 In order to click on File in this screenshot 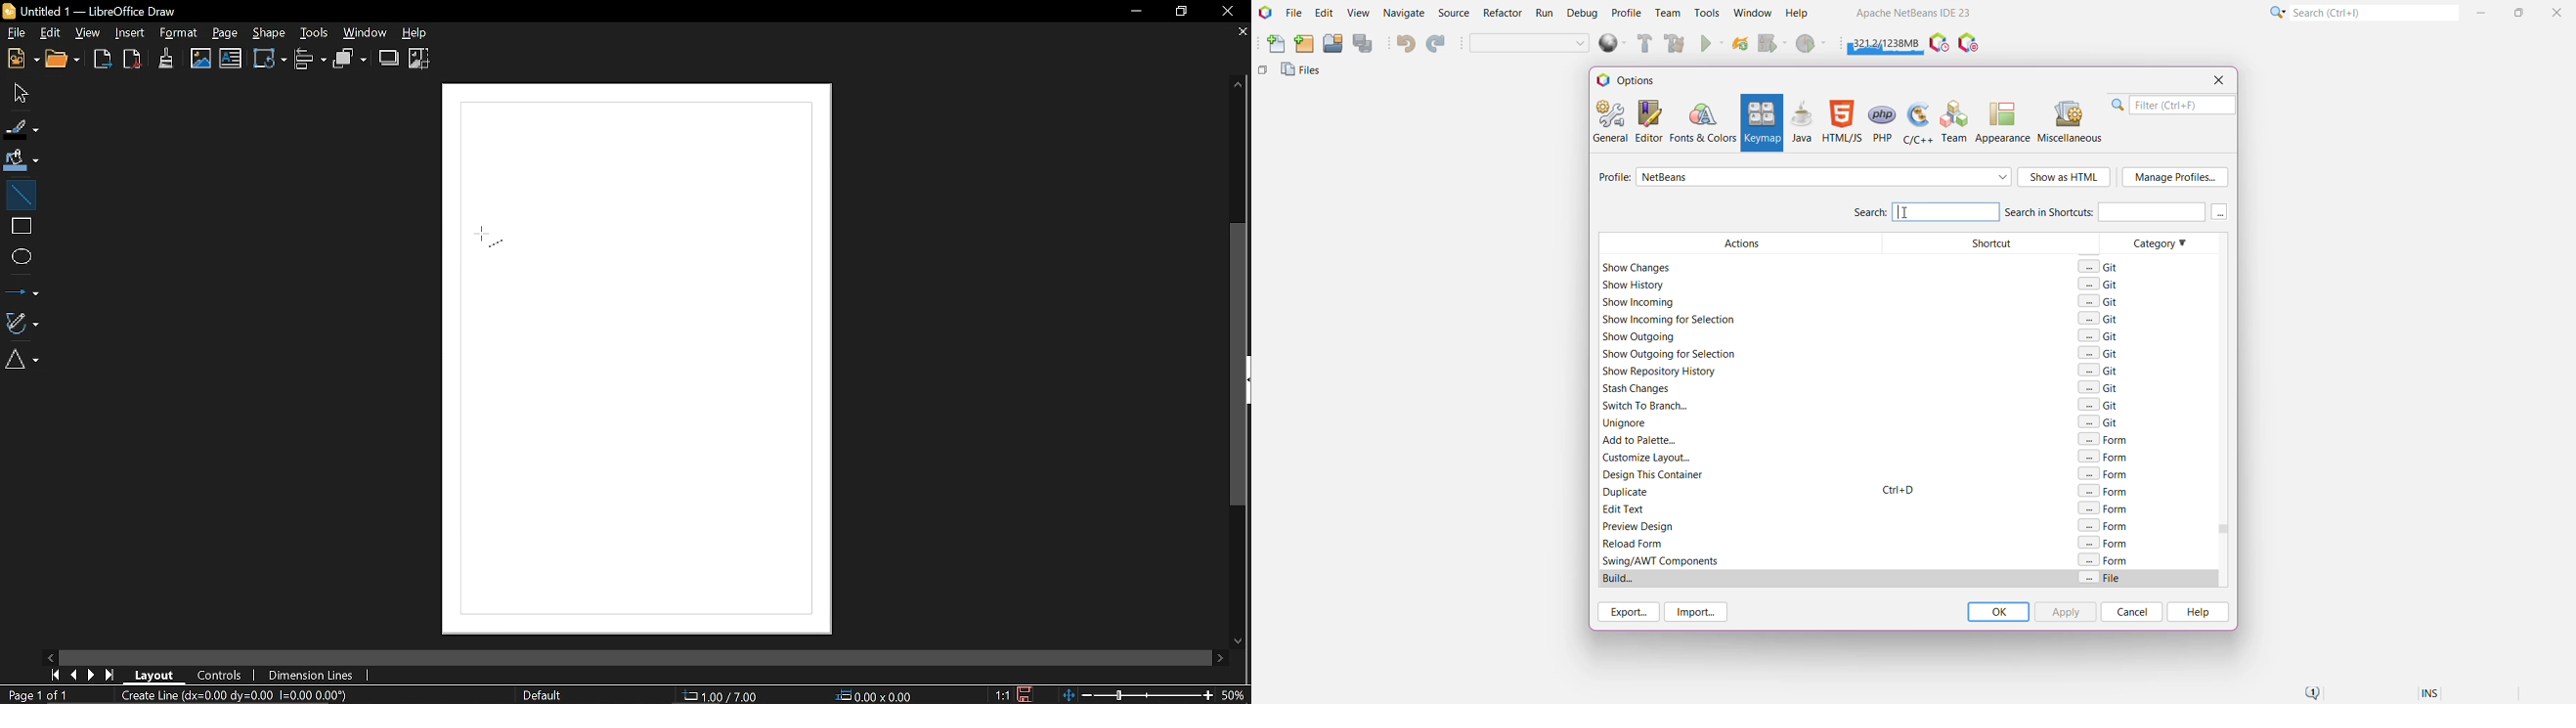, I will do `click(16, 32)`.